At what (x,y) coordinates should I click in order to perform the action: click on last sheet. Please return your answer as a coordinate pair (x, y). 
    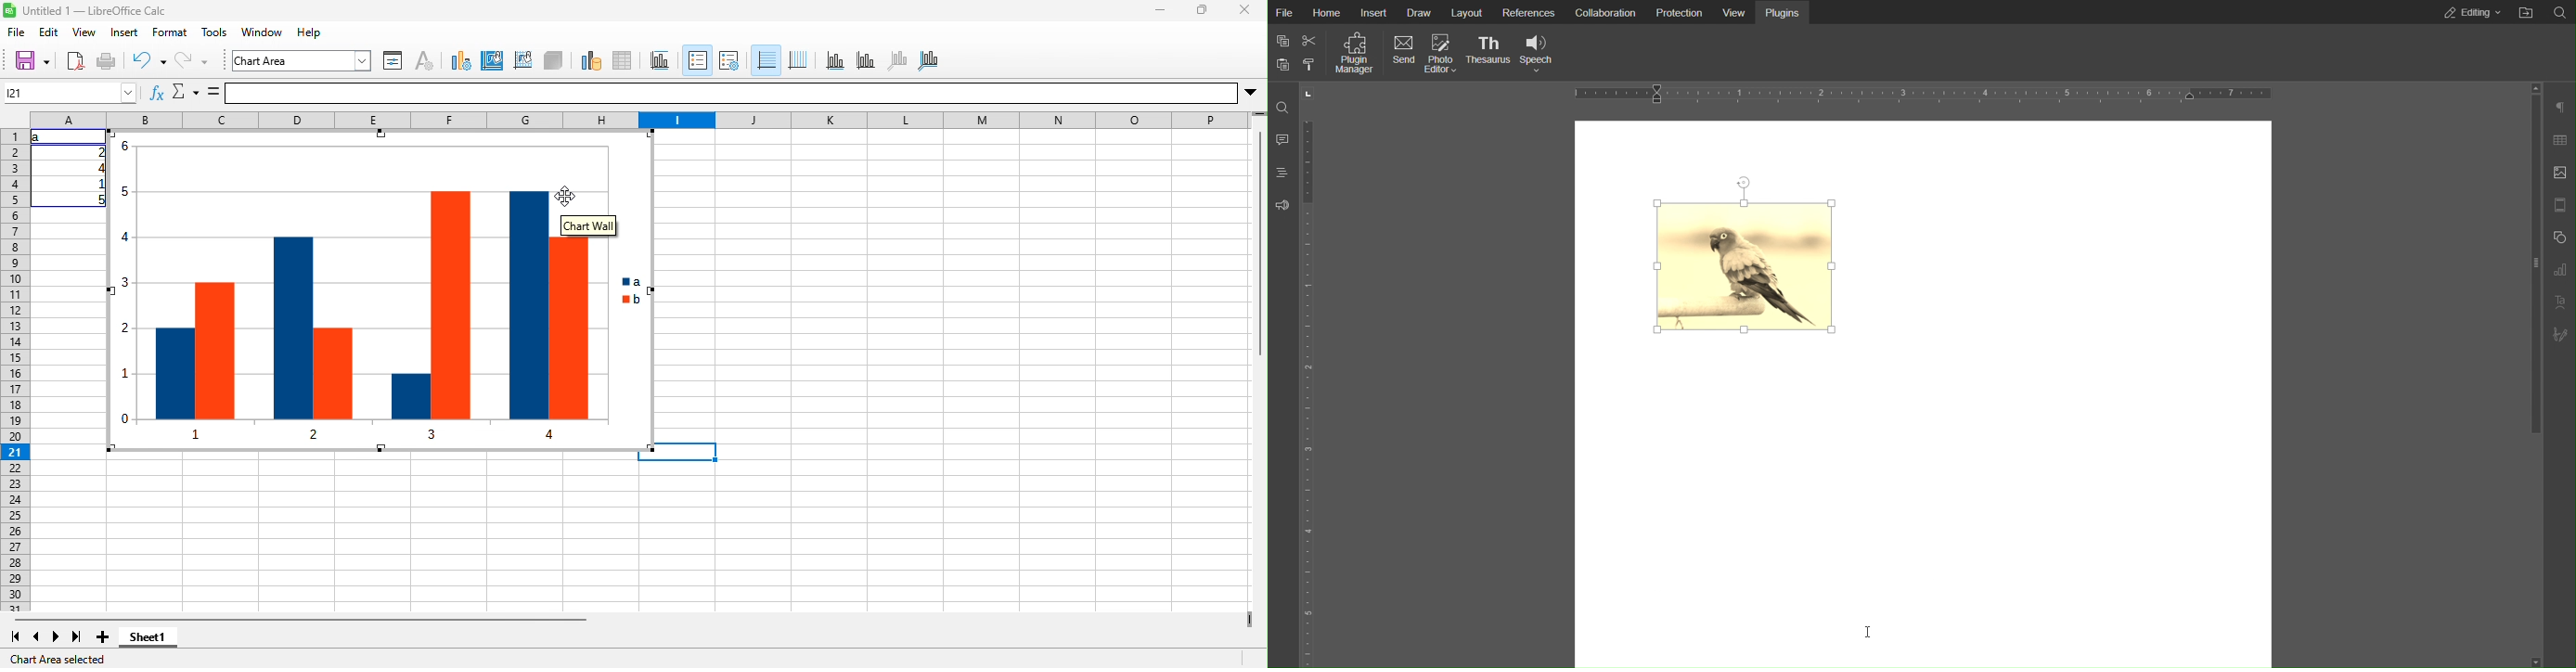
    Looking at the image, I should click on (78, 636).